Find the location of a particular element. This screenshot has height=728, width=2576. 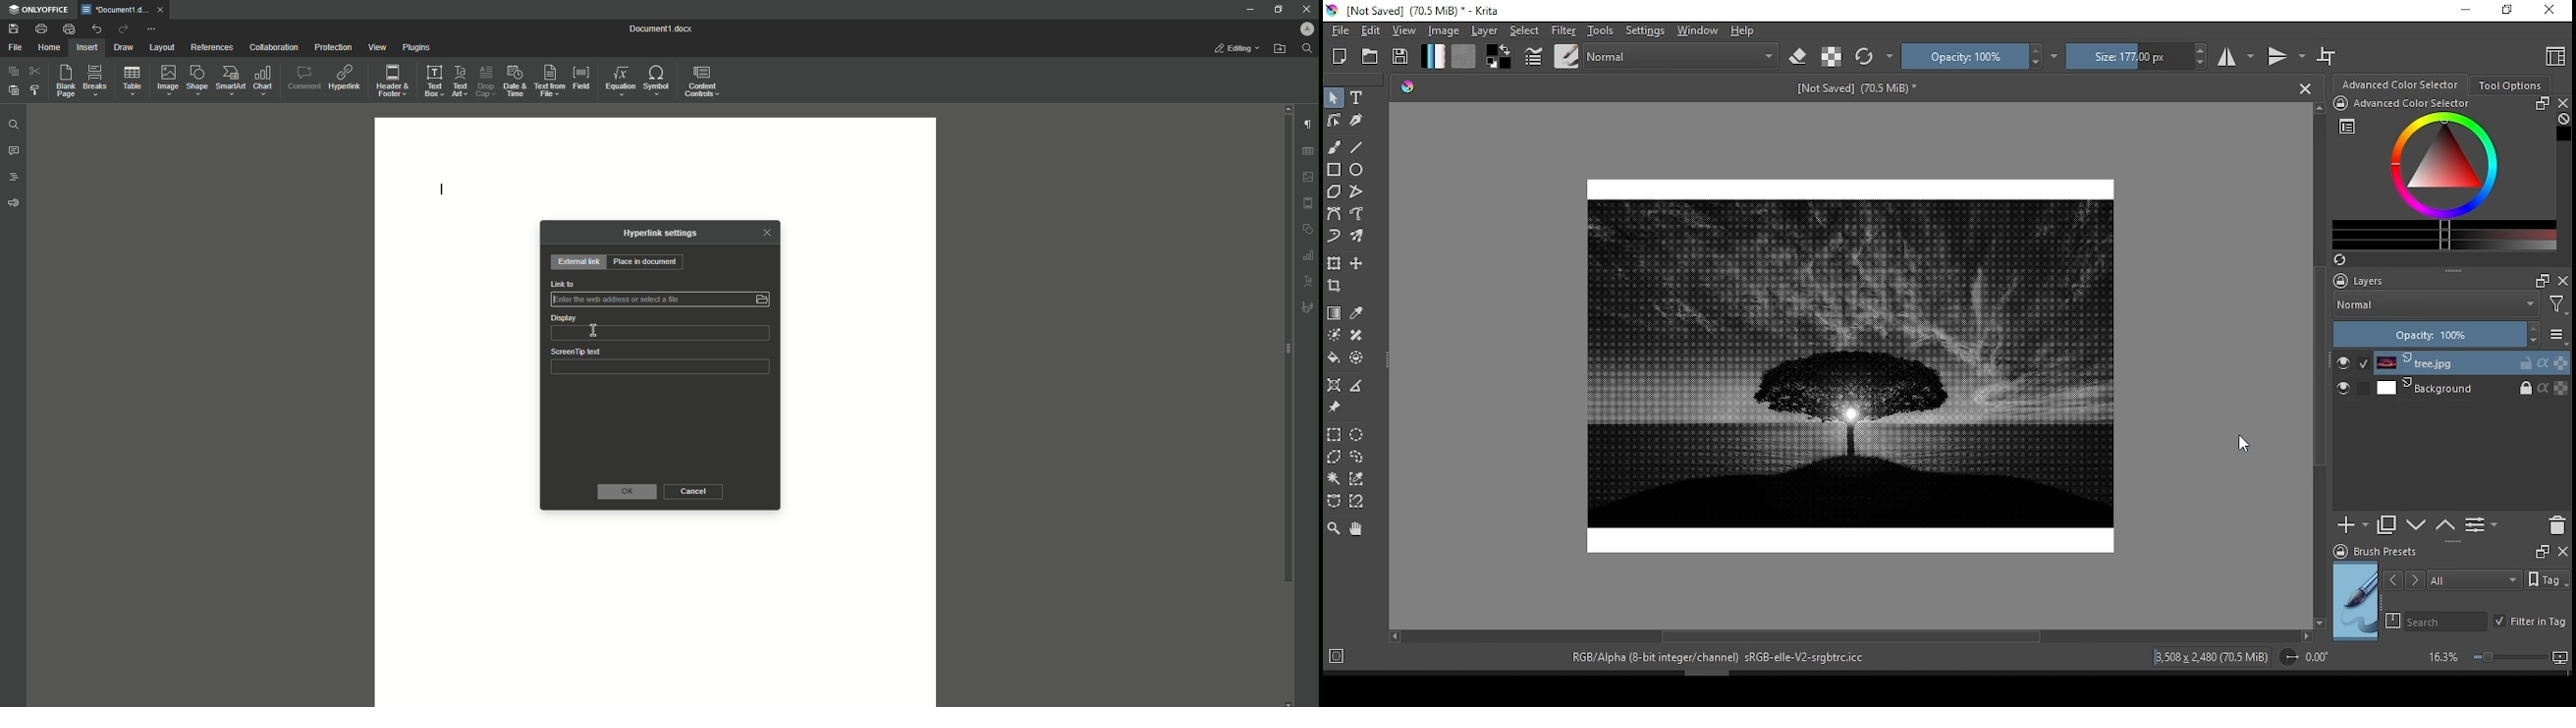

edit shapes tool is located at coordinates (1333, 120).